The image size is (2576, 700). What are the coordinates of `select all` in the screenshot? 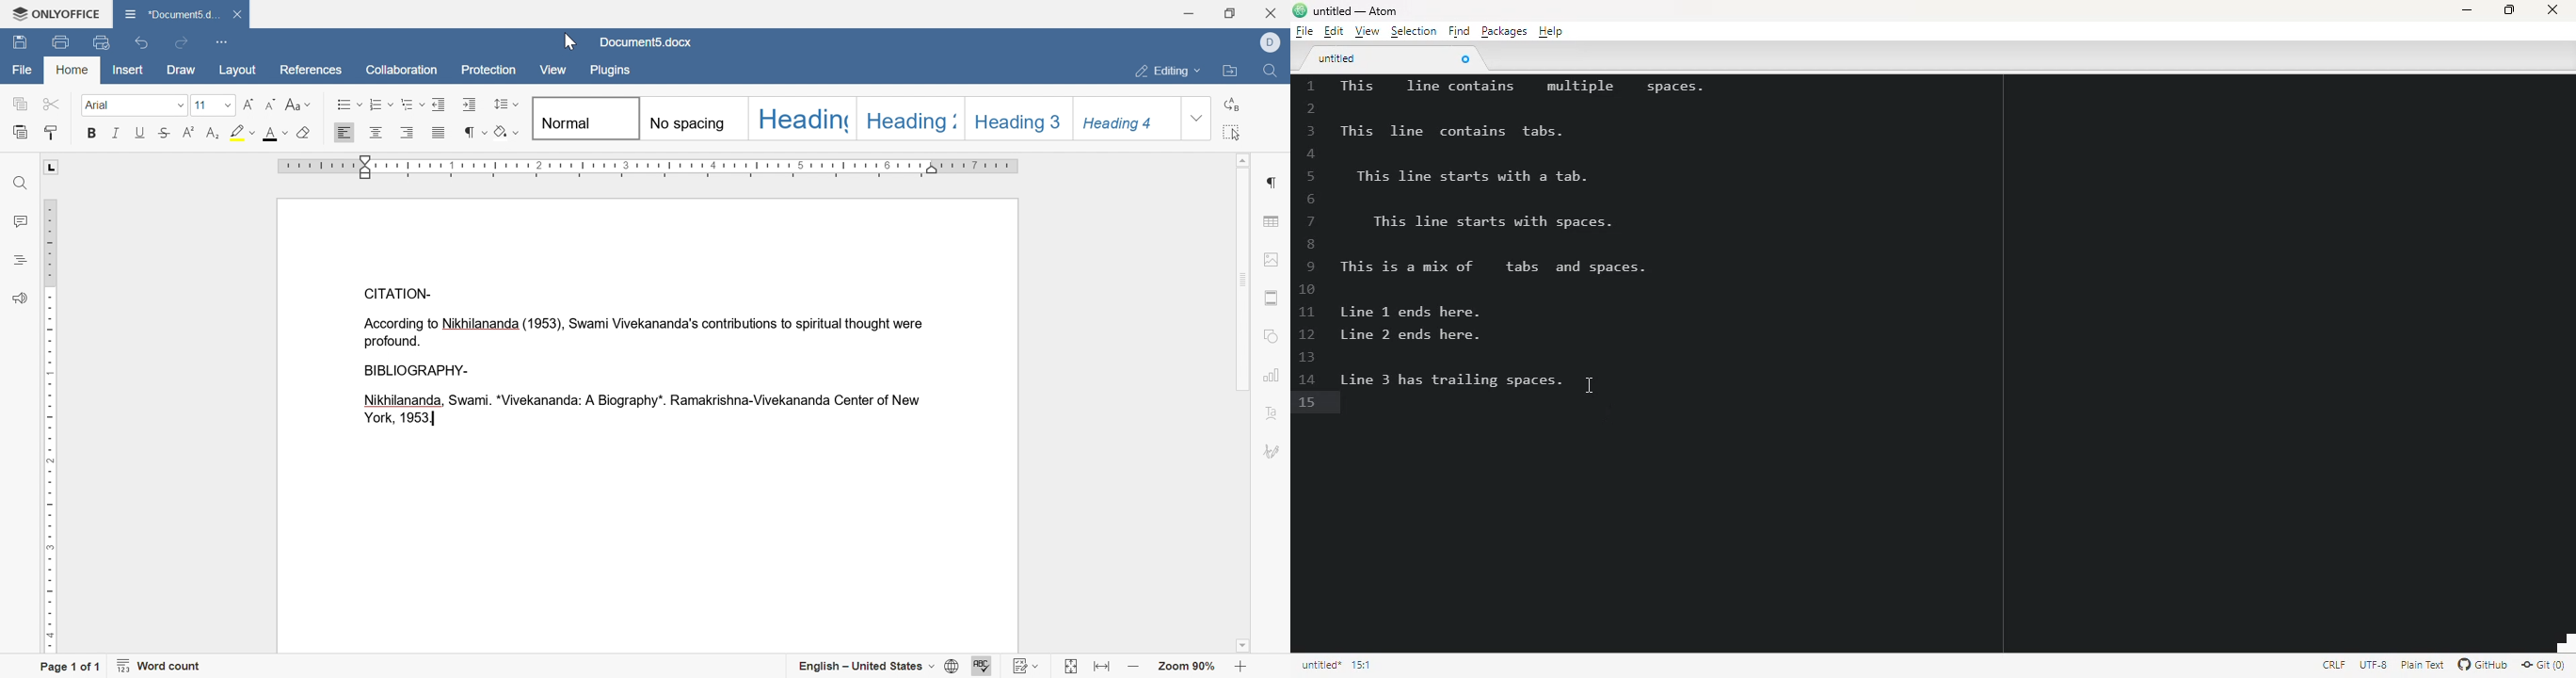 It's located at (1236, 131).